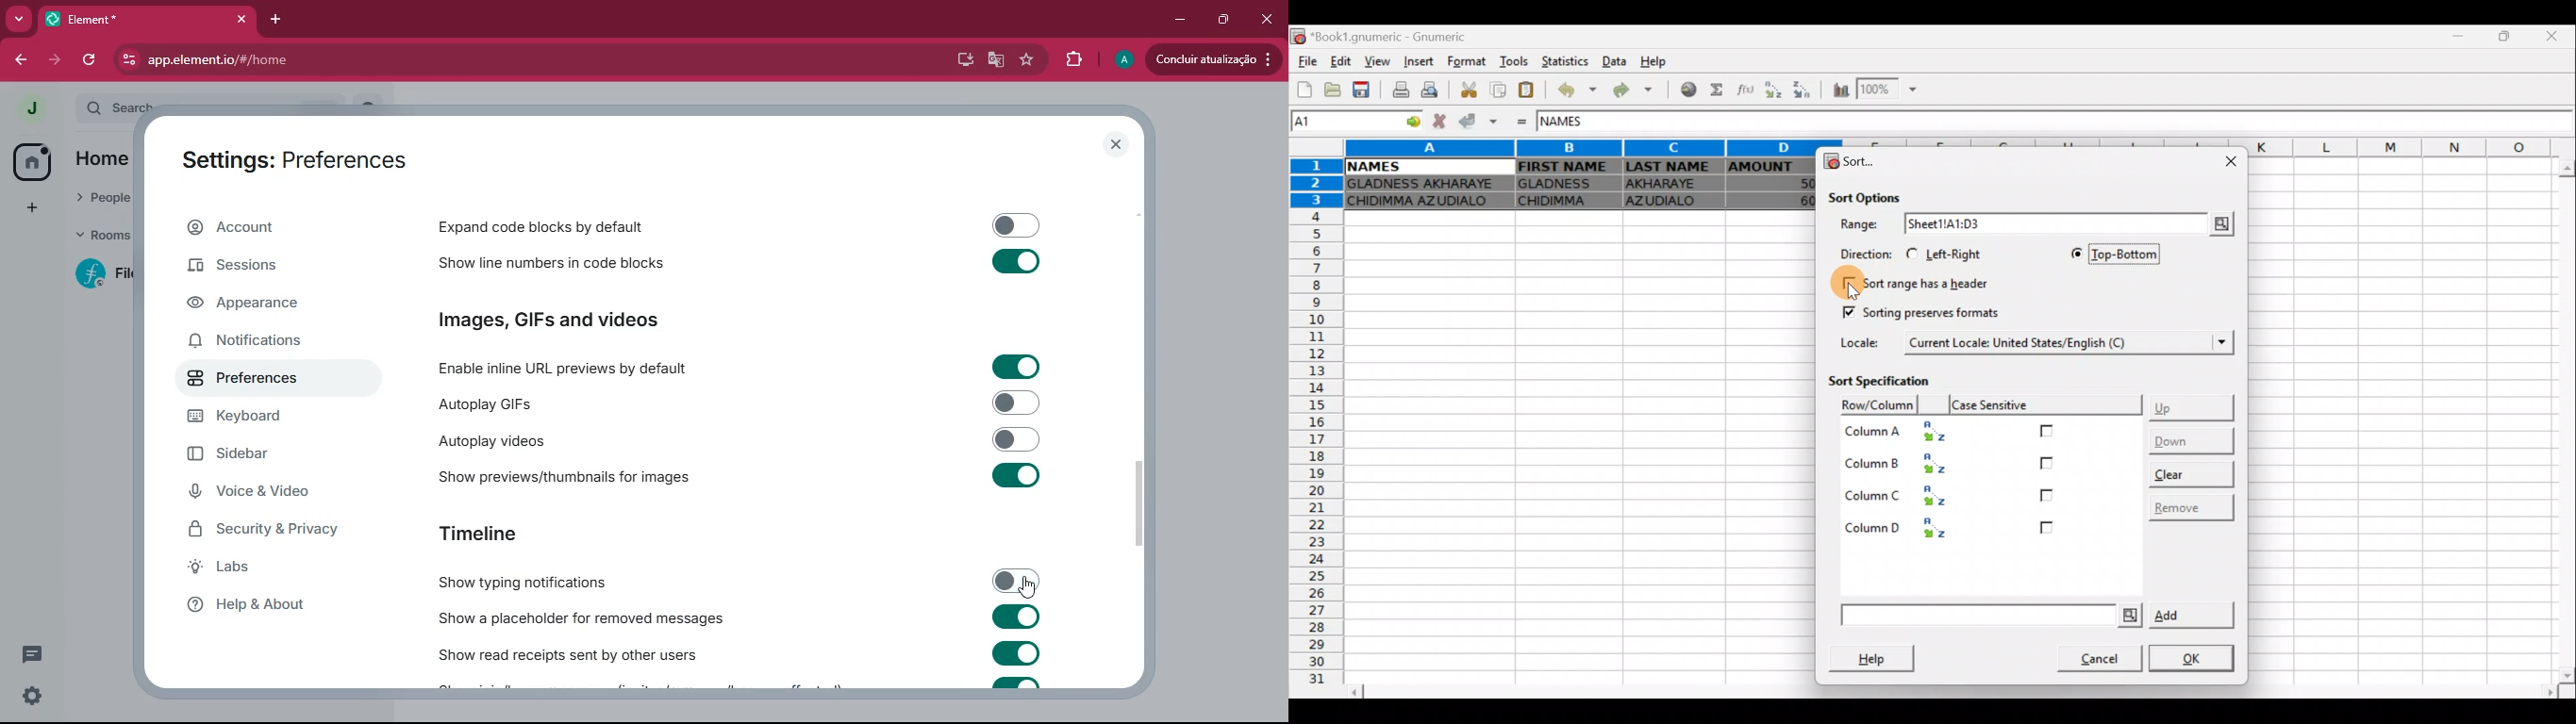 The image size is (2576, 728). Describe the element at coordinates (1364, 88) in the screenshot. I see `Save current workbook` at that location.